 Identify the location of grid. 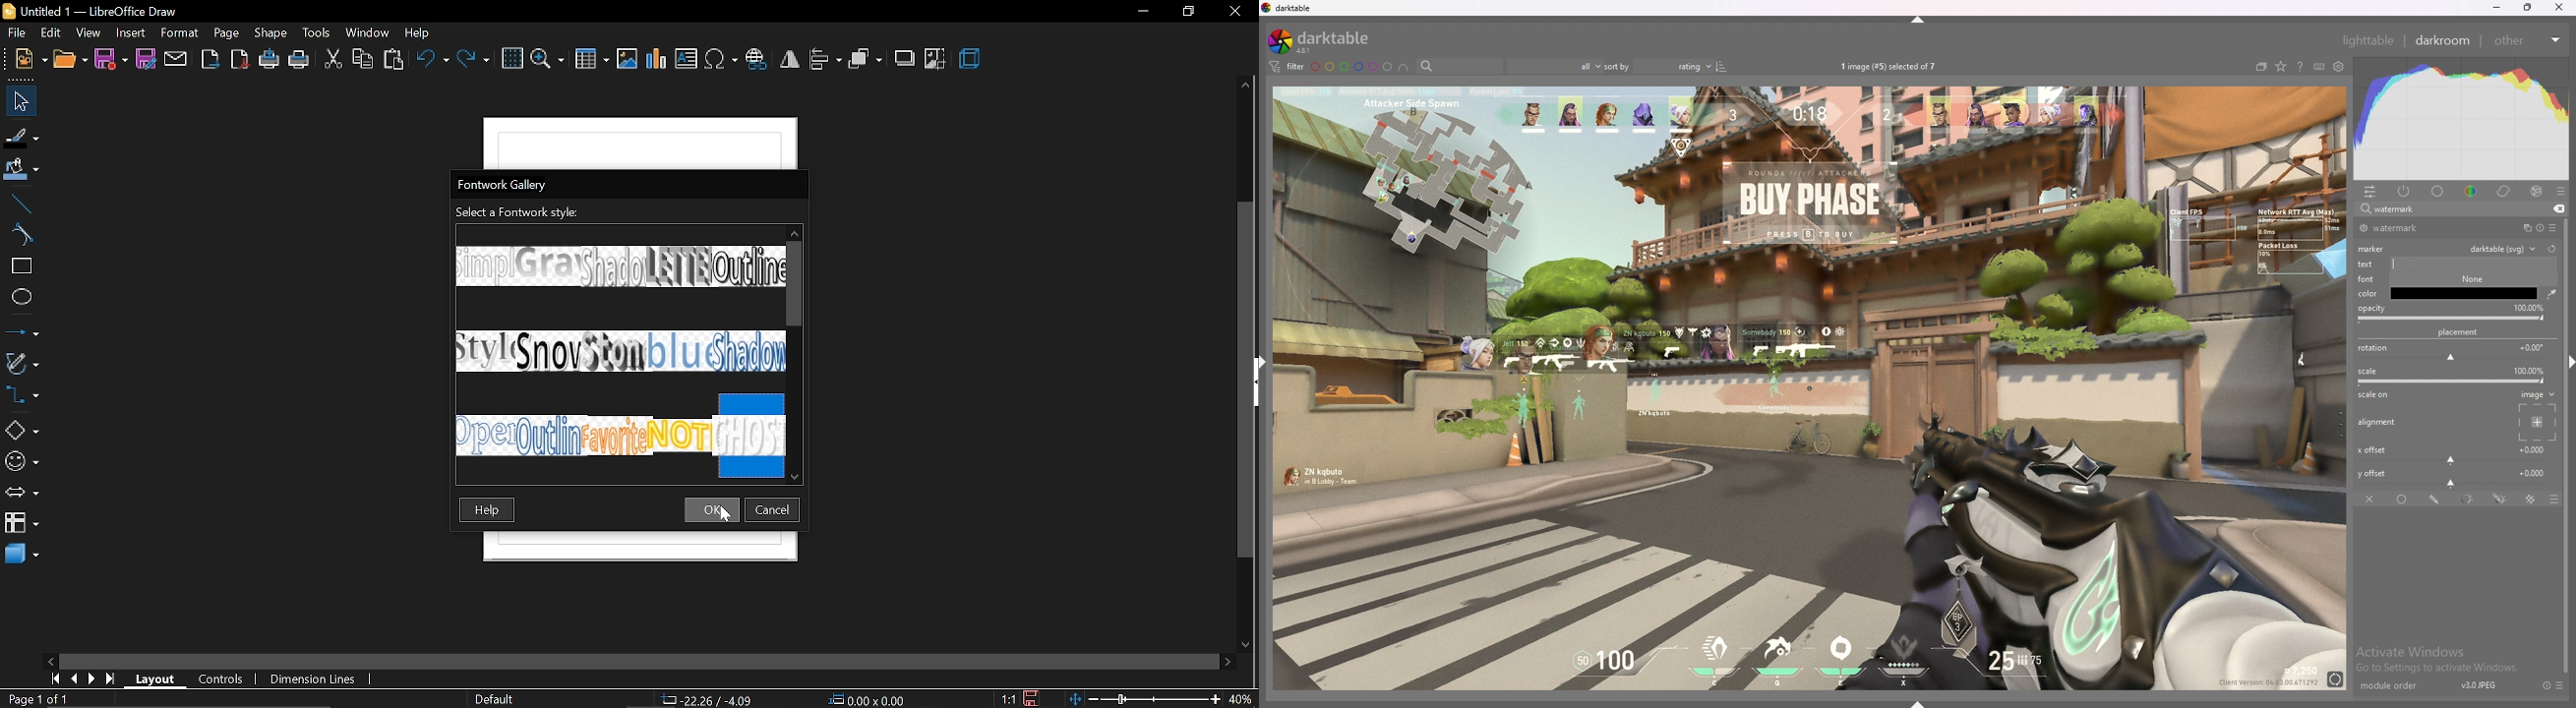
(512, 59).